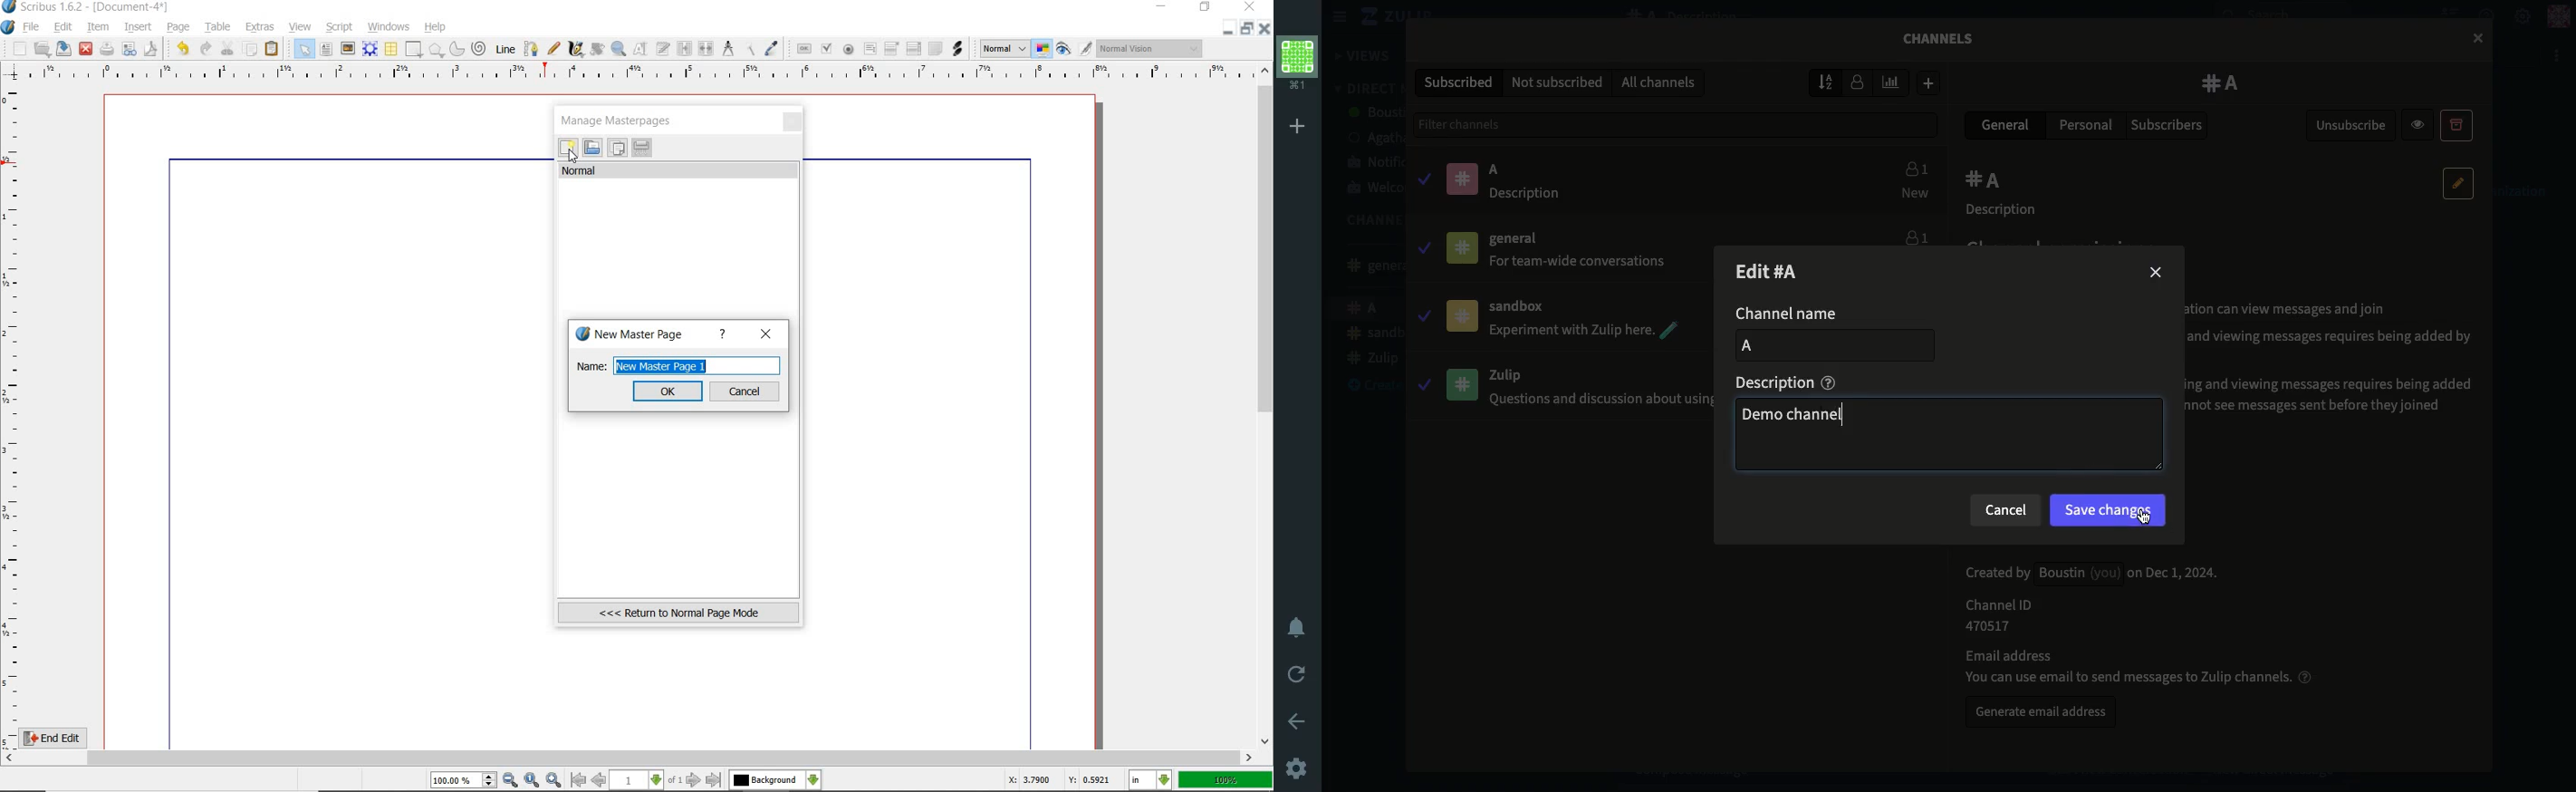 The width and height of the screenshot is (2576, 812). What do you see at coordinates (746, 391) in the screenshot?
I see `cancel` at bounding box center [746, 391].